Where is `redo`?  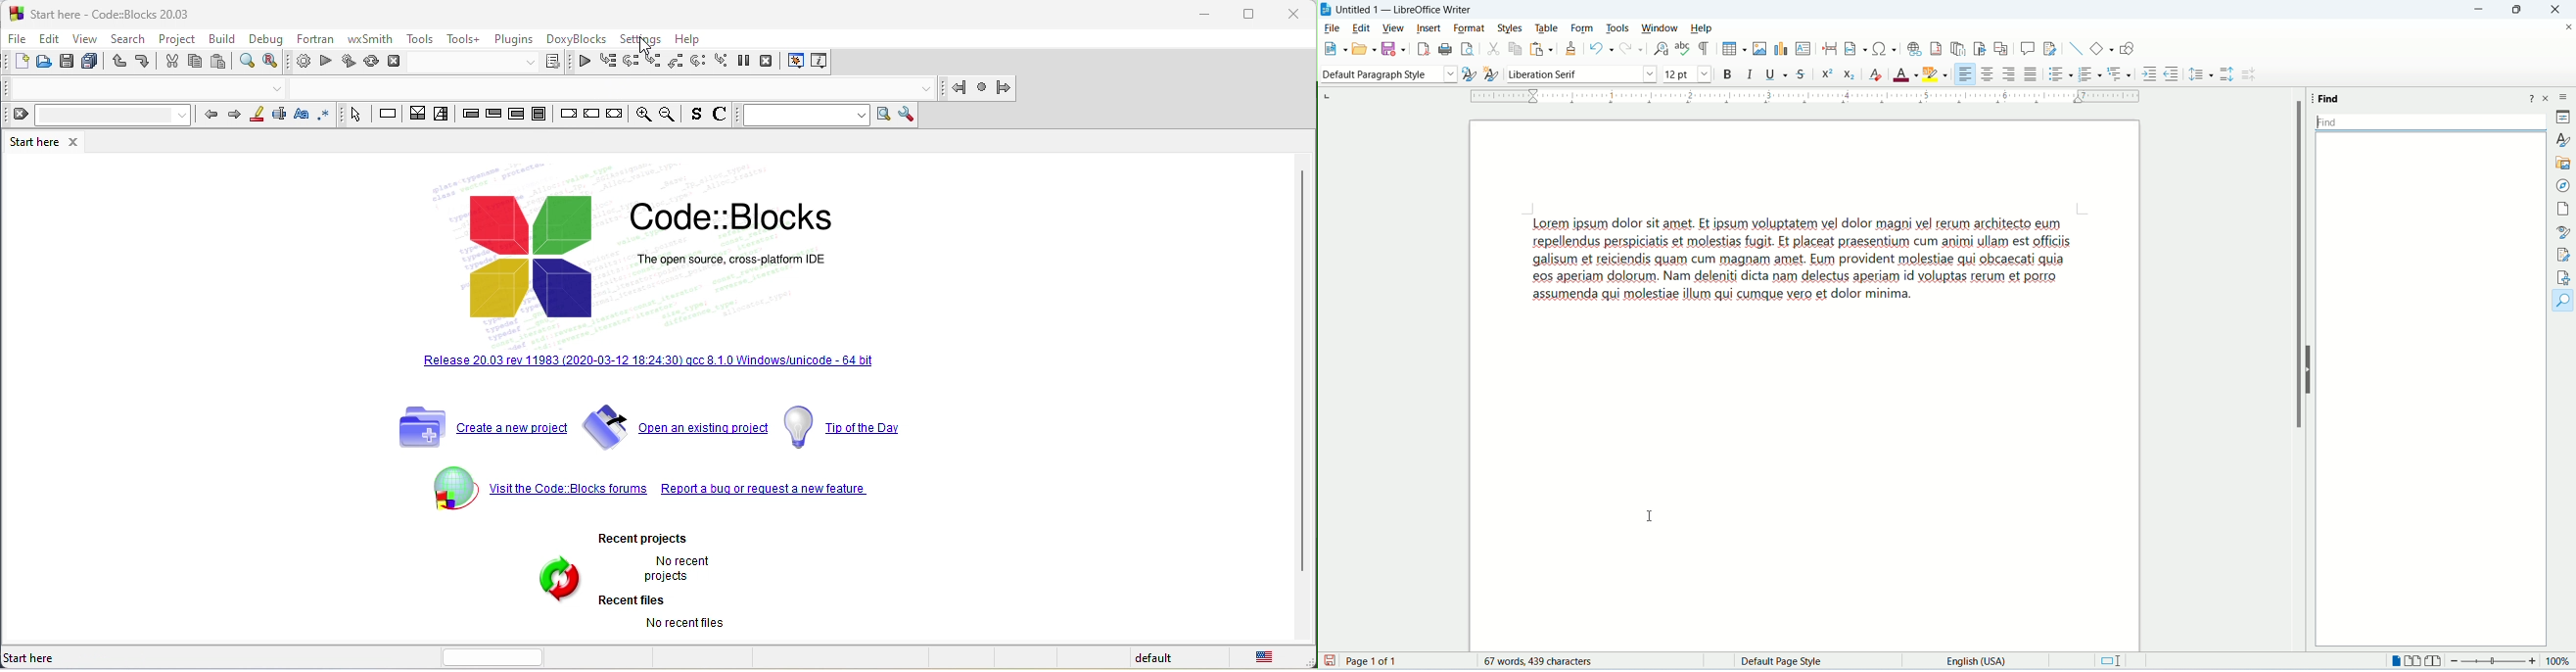
redo is located at coordinates (146, 63).